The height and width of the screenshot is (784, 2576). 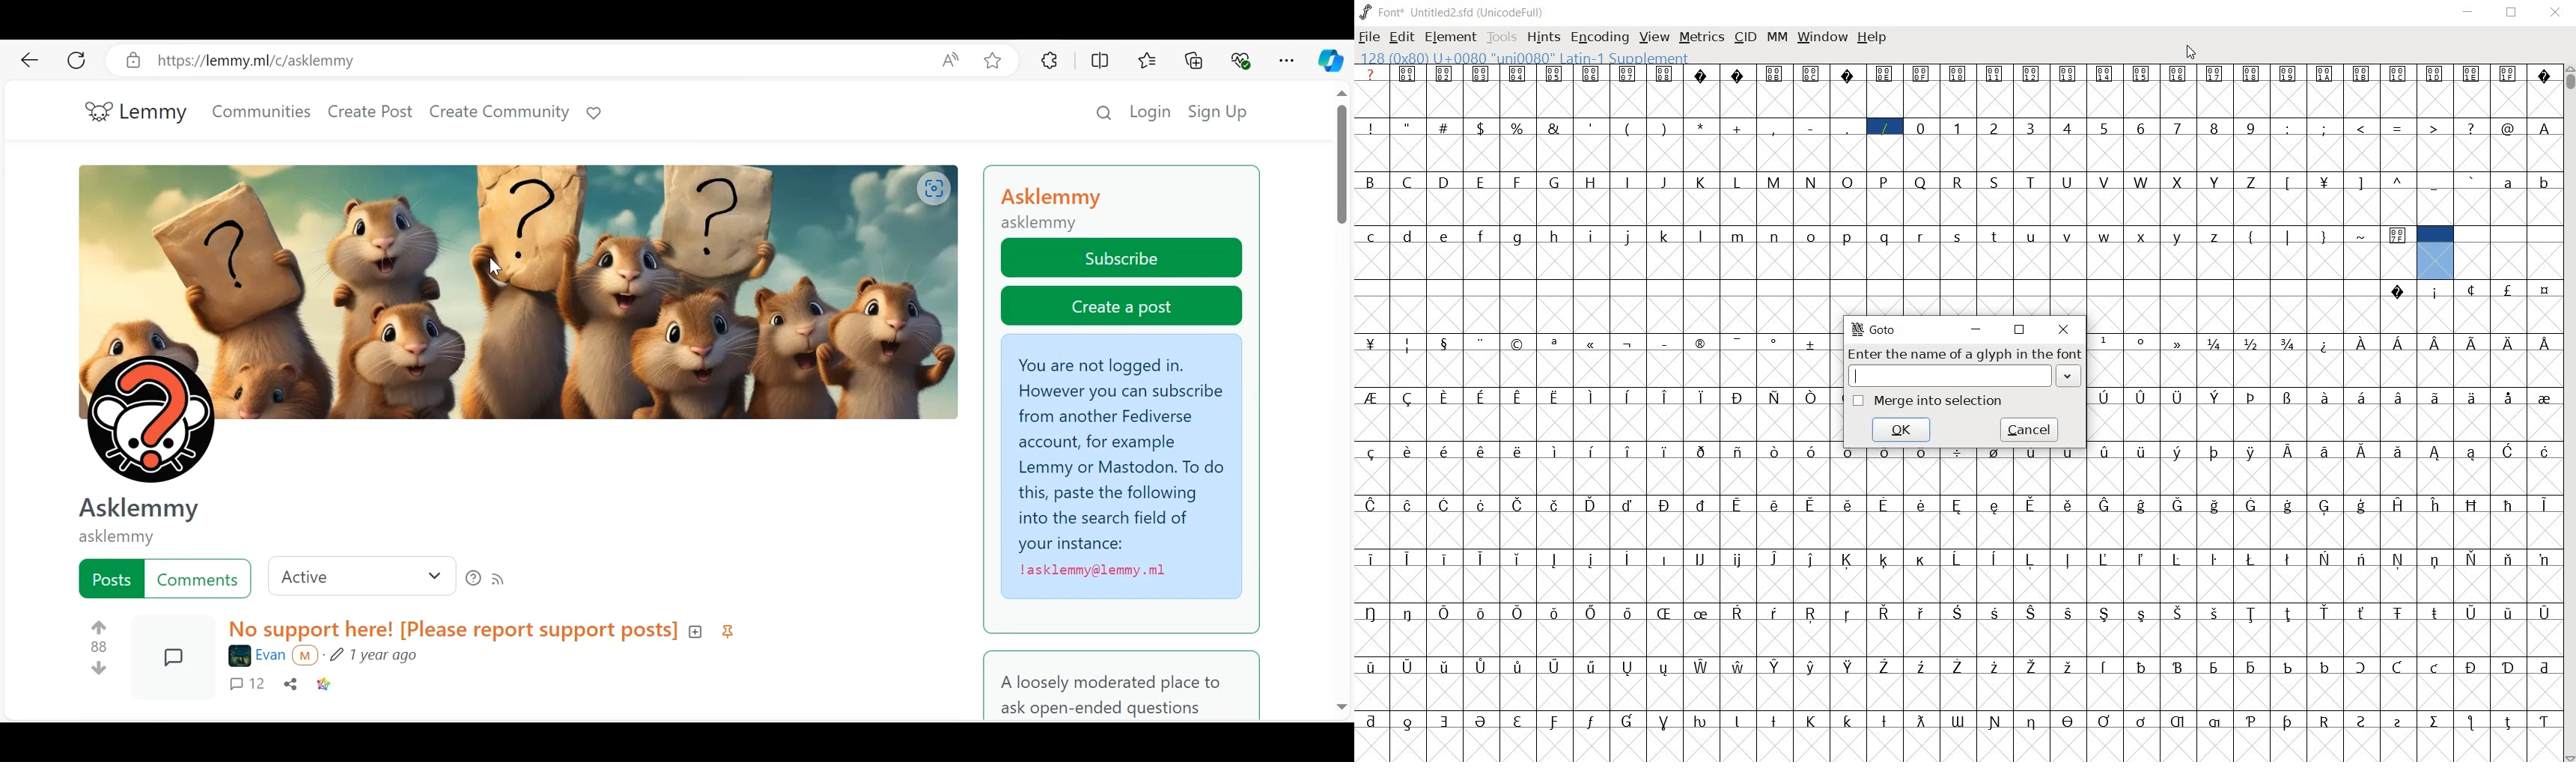 I want to click on Symbol, so click(x=2434, y=721).